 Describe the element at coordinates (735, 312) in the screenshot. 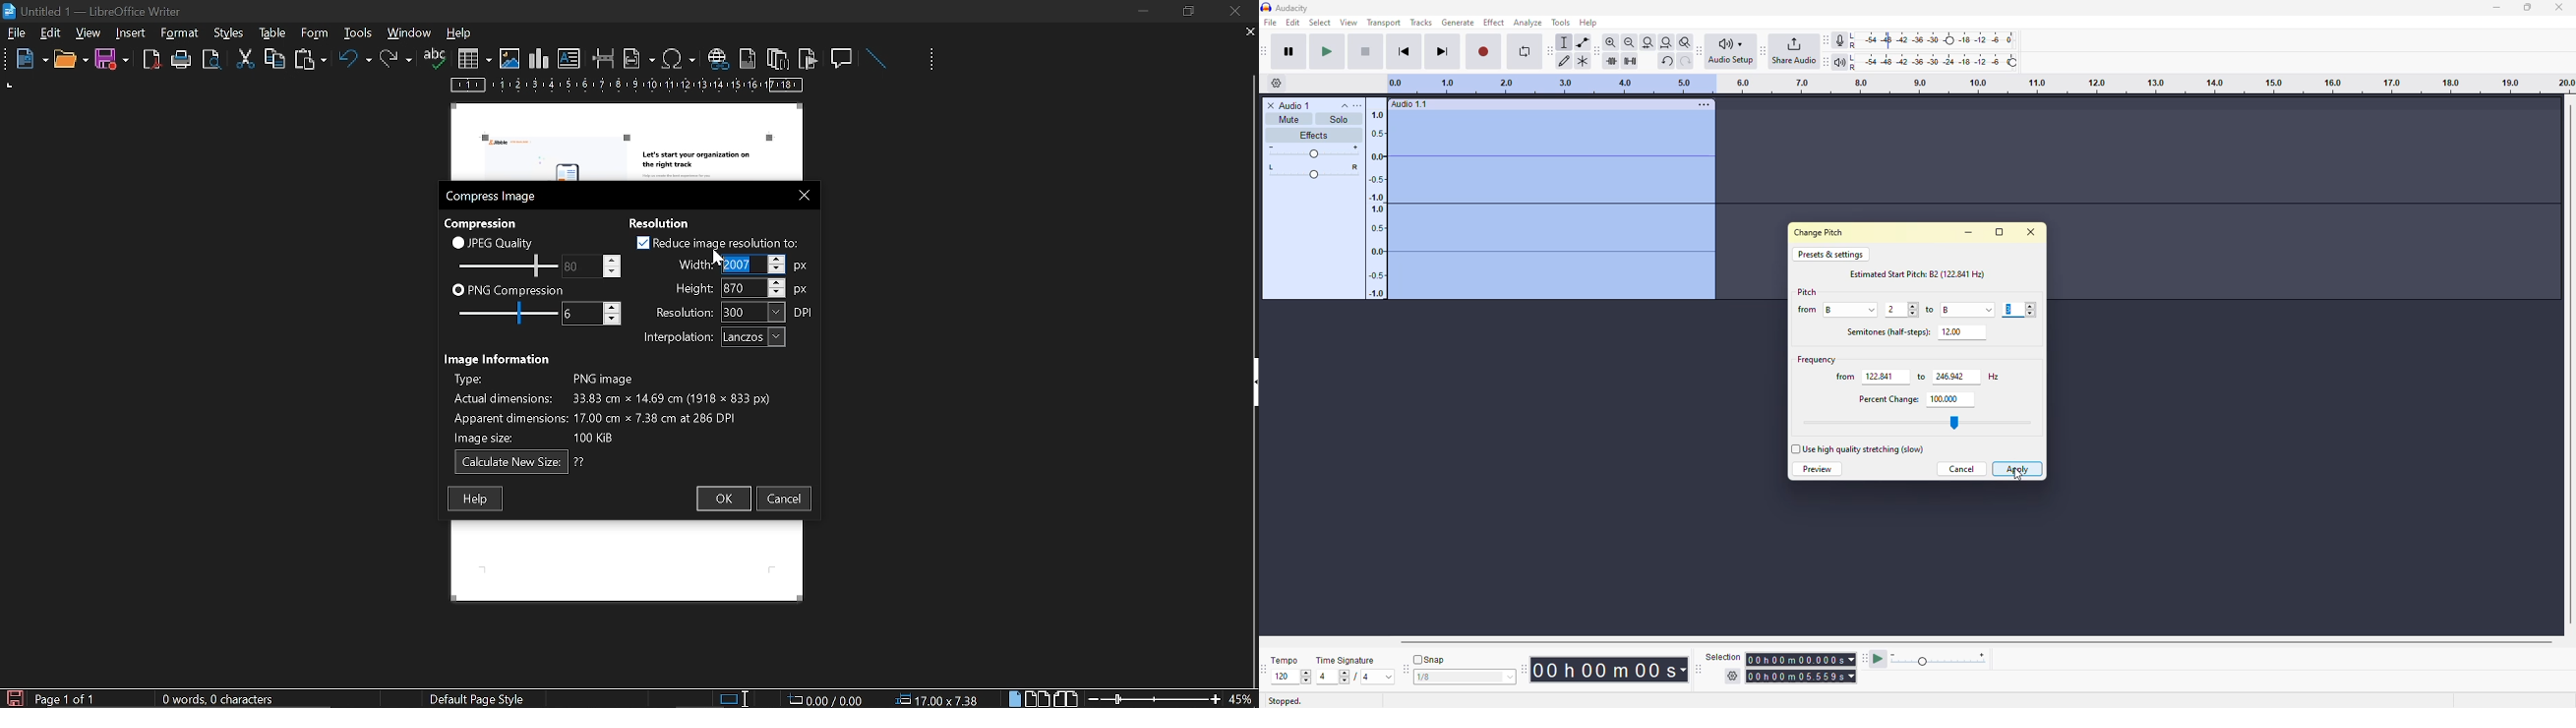

I see `resolution` at that location.